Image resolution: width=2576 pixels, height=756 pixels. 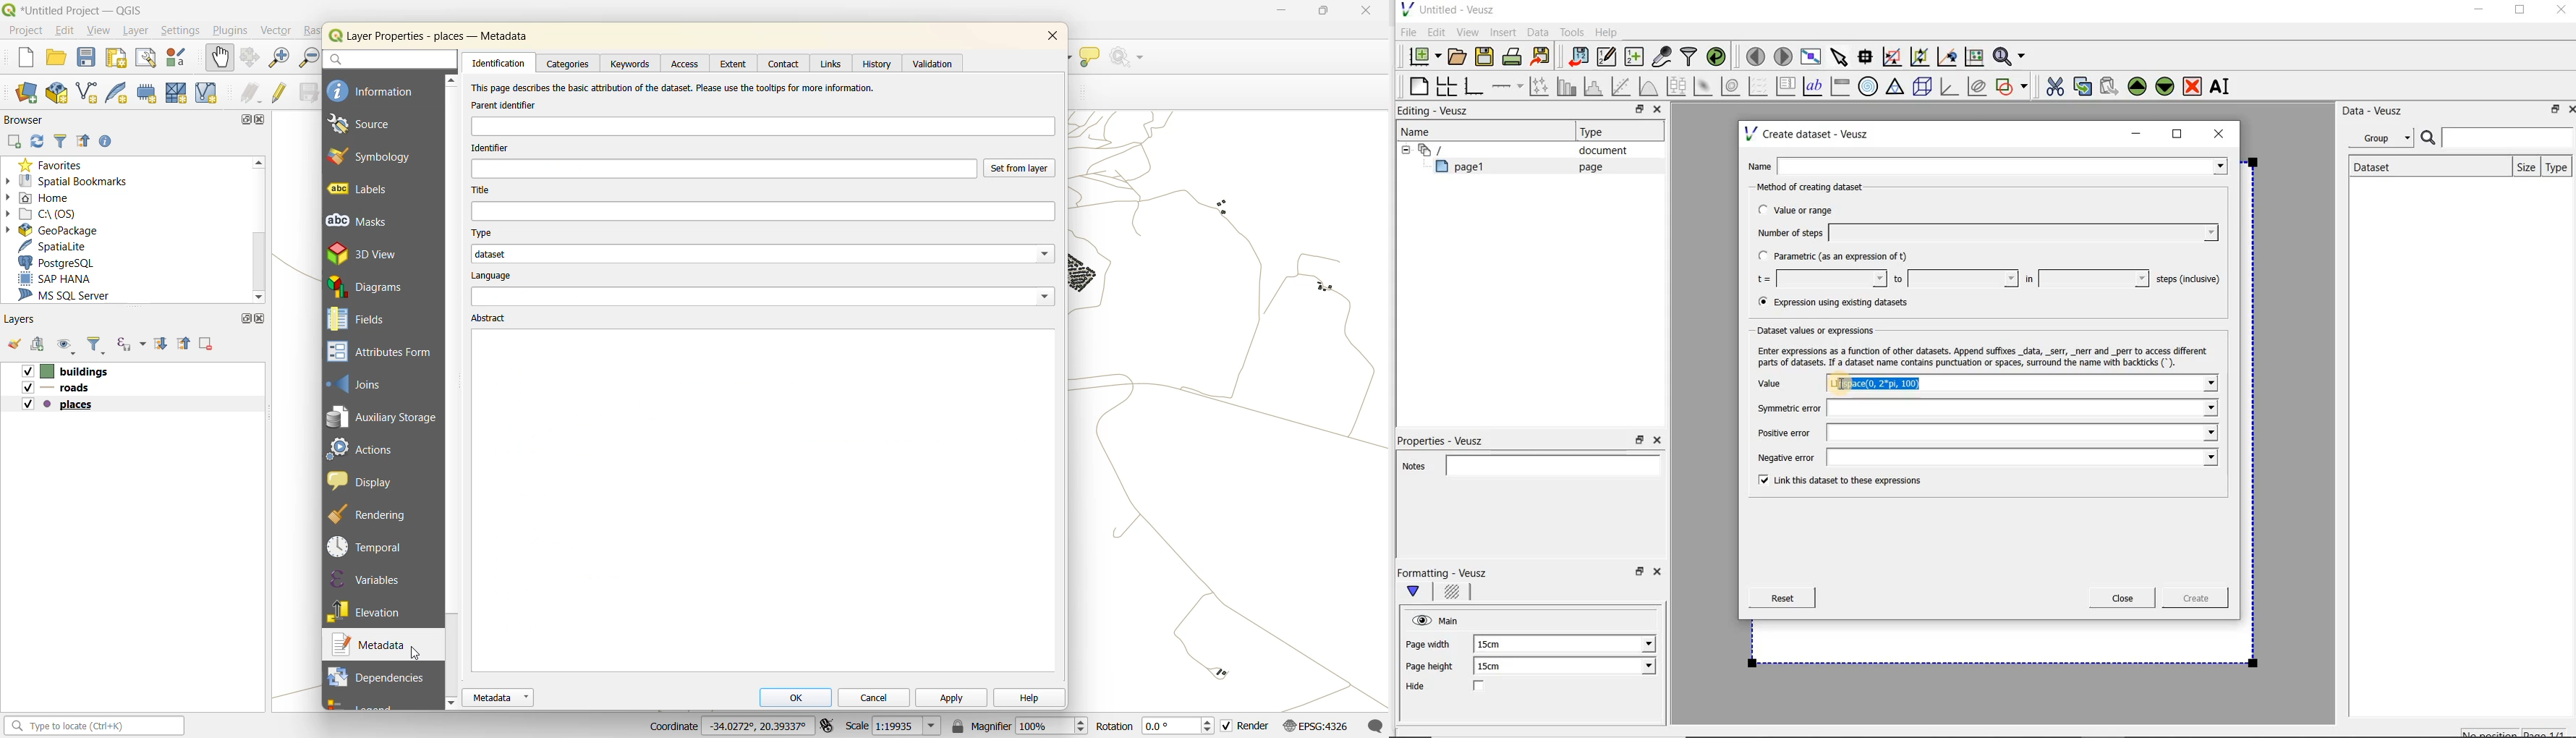 I want to click on plot a 2d dataset as an image, so click(x=1705, y=87).